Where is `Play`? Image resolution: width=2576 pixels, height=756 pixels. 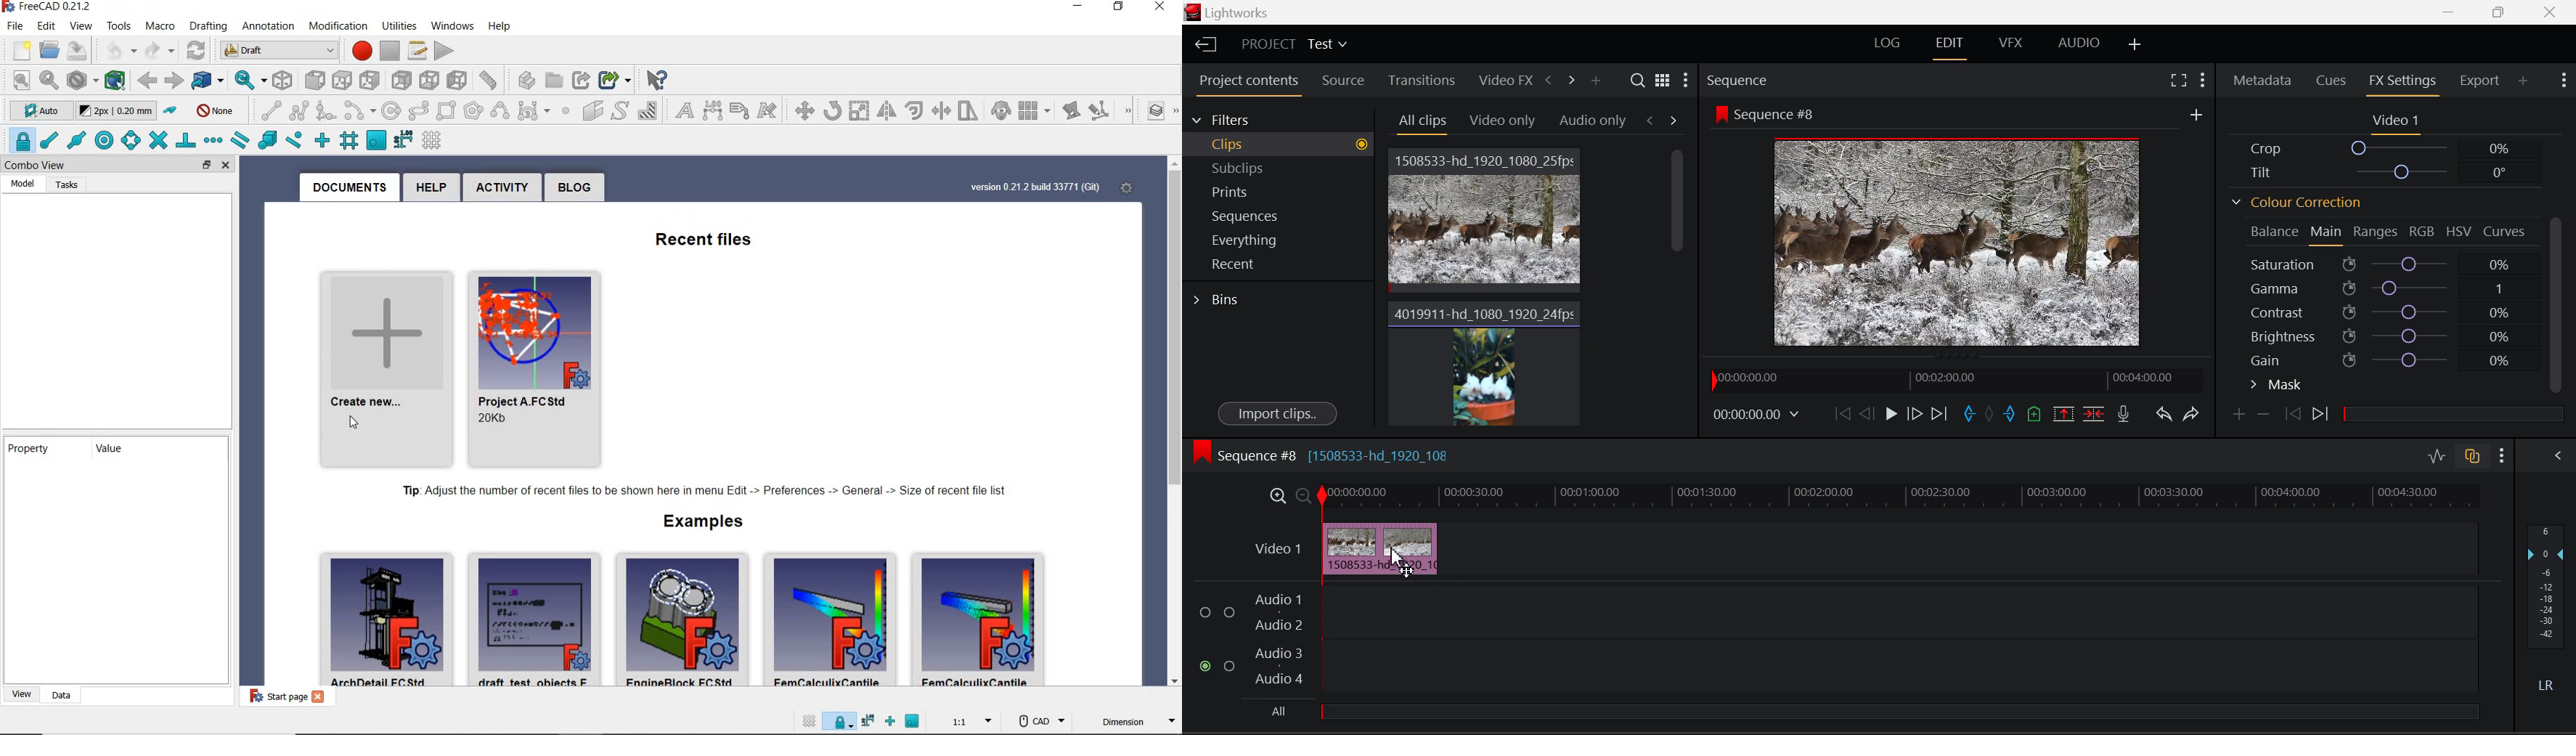
Play is located at coordinates (1892, 415).